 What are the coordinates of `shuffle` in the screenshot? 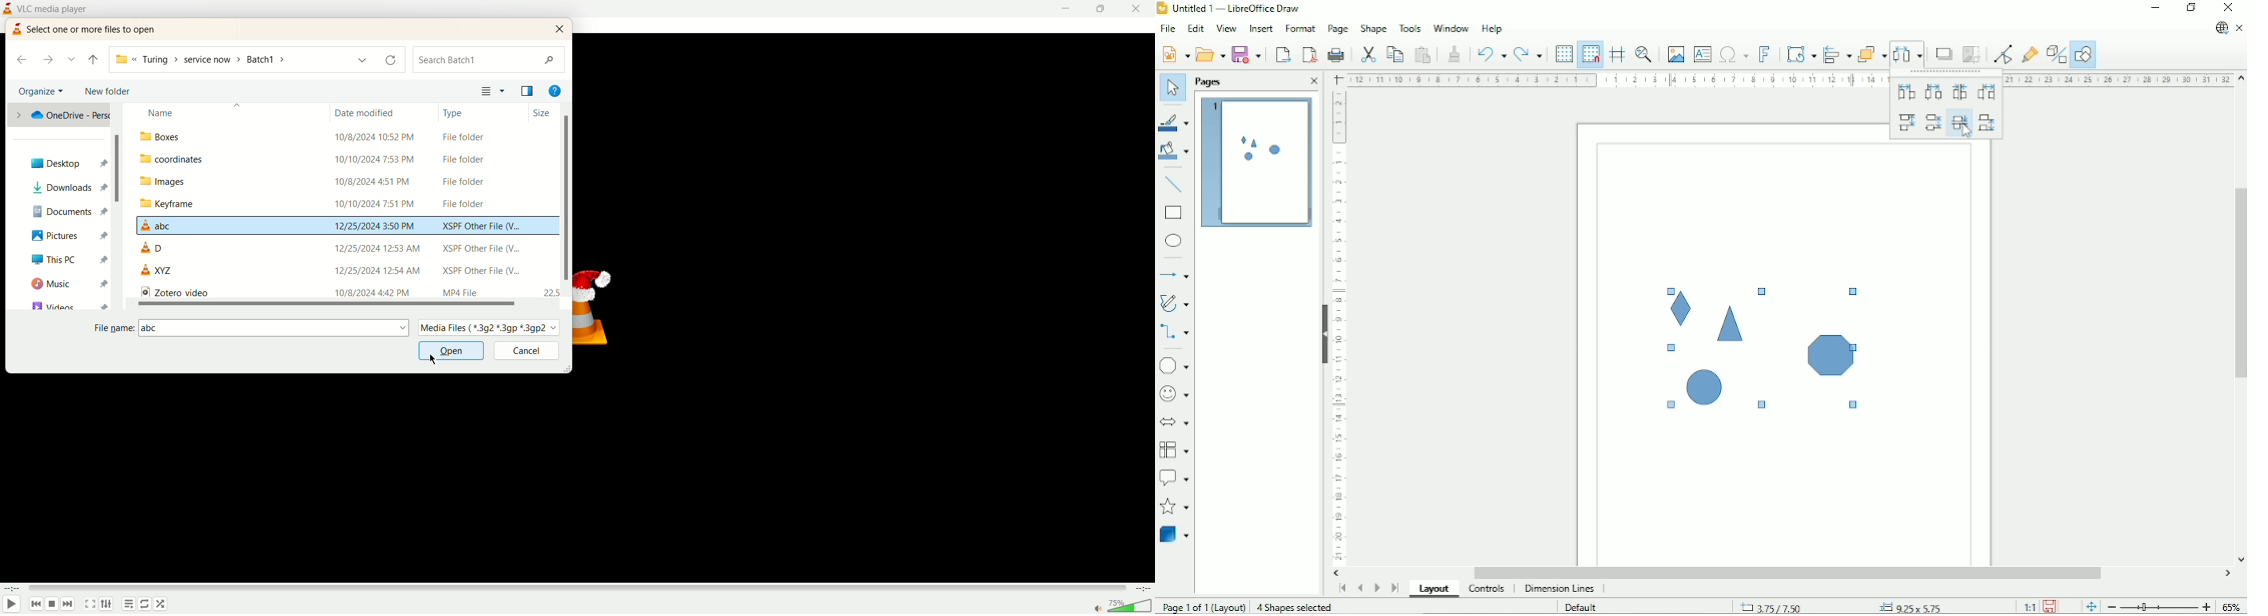 It's located at (145, 604).